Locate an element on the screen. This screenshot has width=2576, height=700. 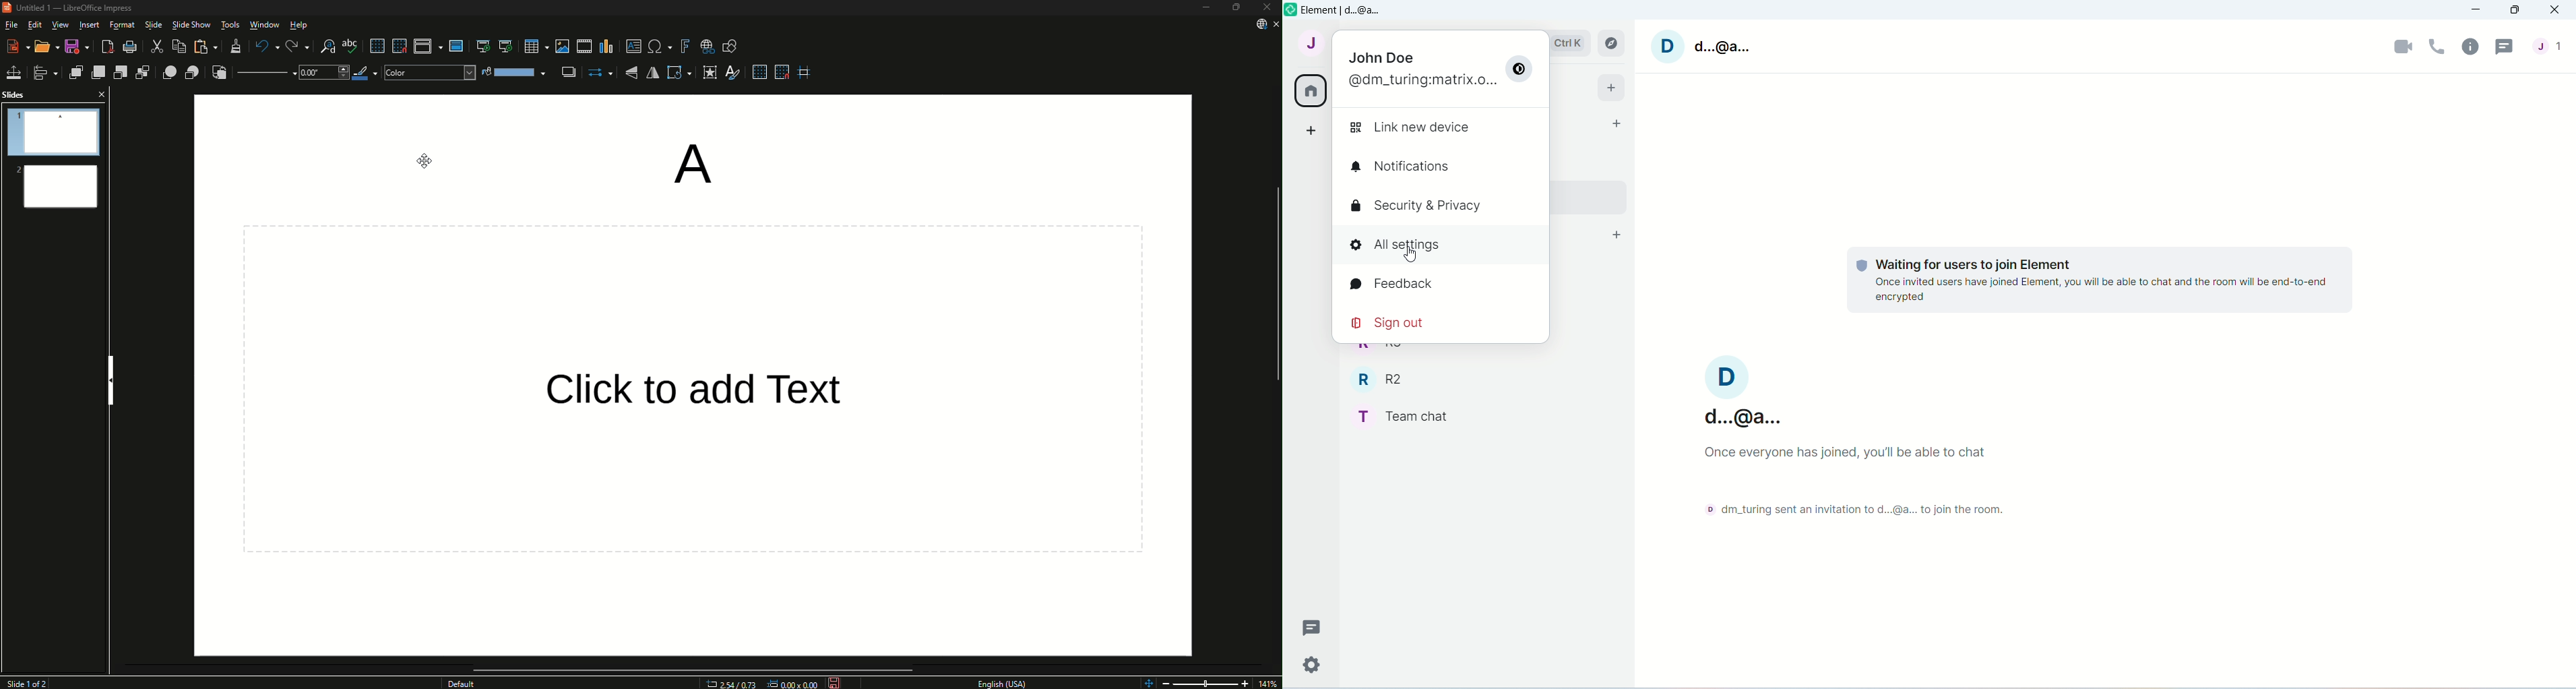
 is located at coordinates (676, 384).